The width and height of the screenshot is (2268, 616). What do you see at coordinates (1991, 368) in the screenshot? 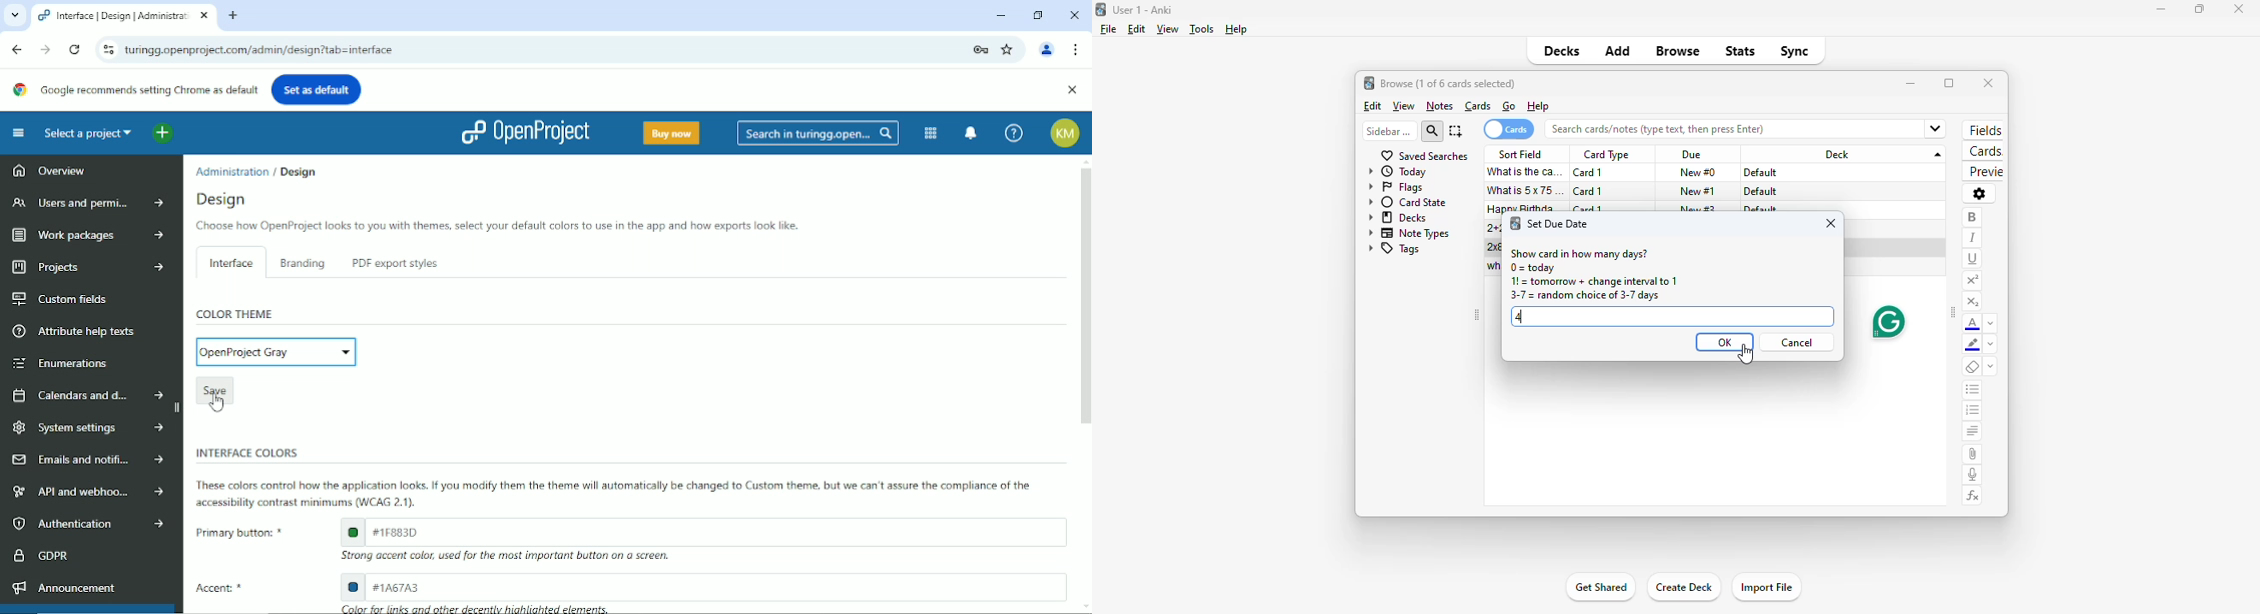
I see `select formatting to remove` at bounding box center [1991, 368].